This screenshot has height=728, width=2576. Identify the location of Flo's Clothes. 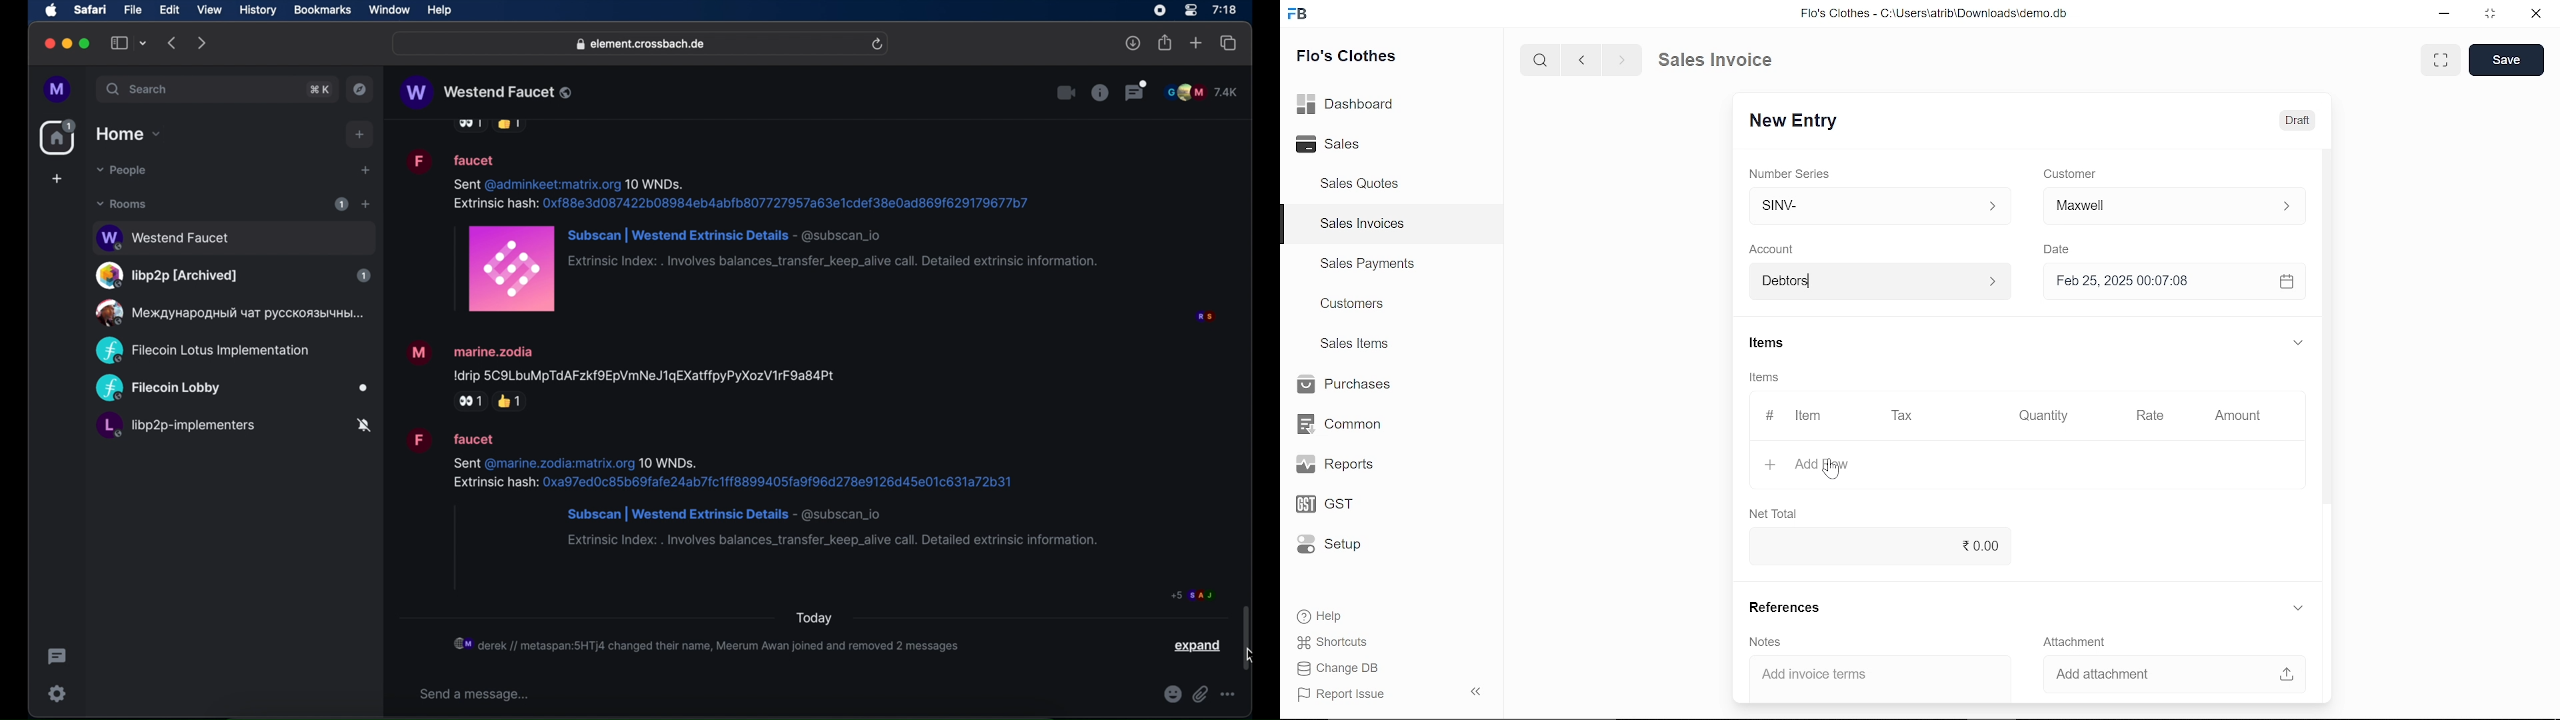
(1344, 59).